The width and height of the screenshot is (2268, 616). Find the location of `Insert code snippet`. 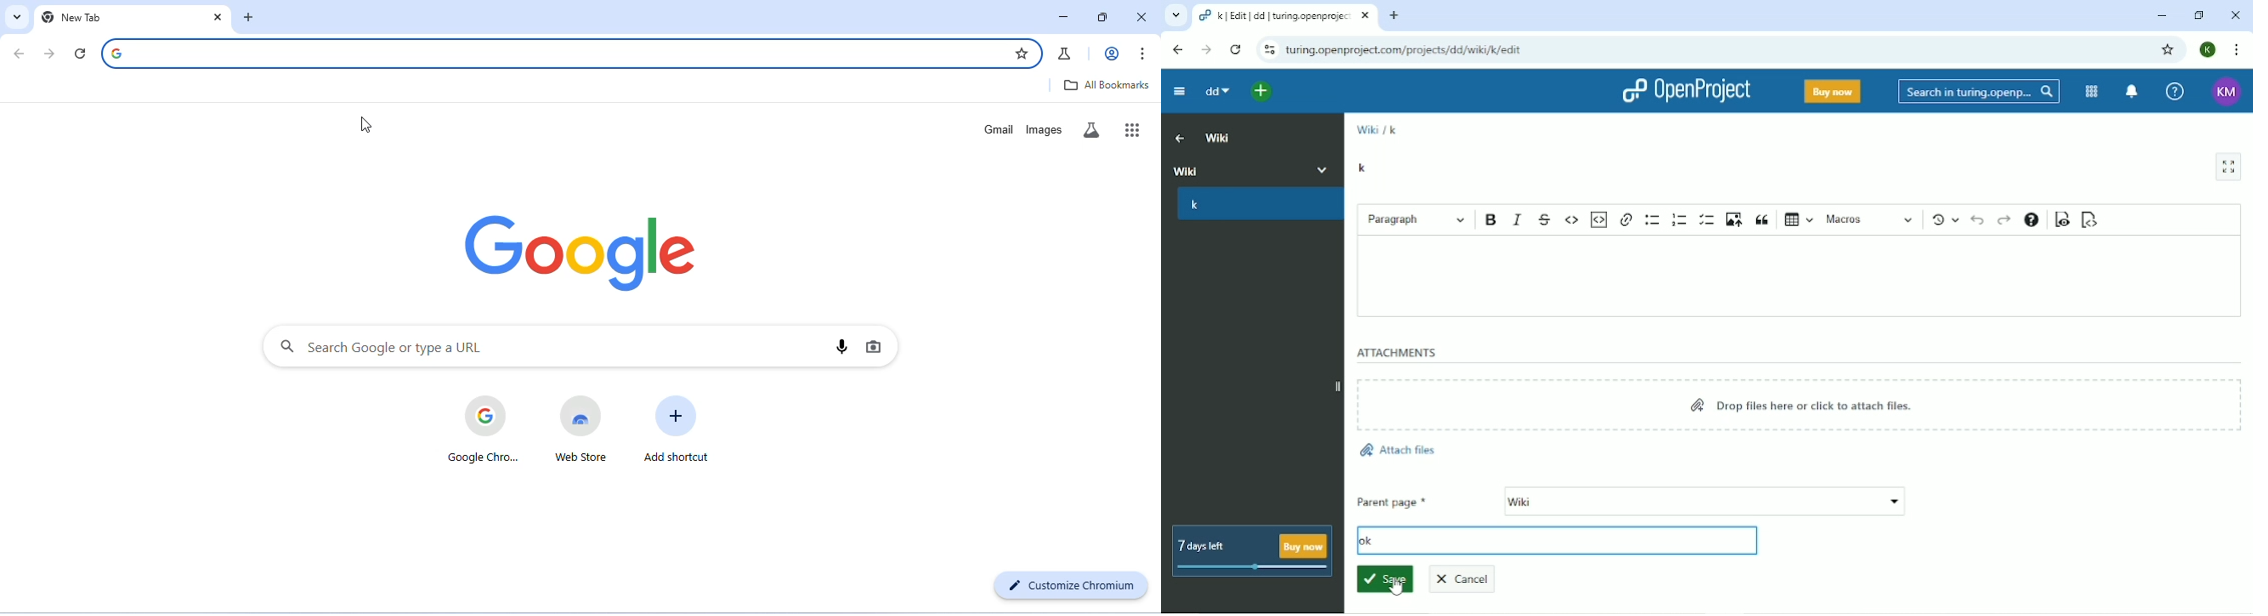

Insert code snippet is located at coordinates (1600, 219).